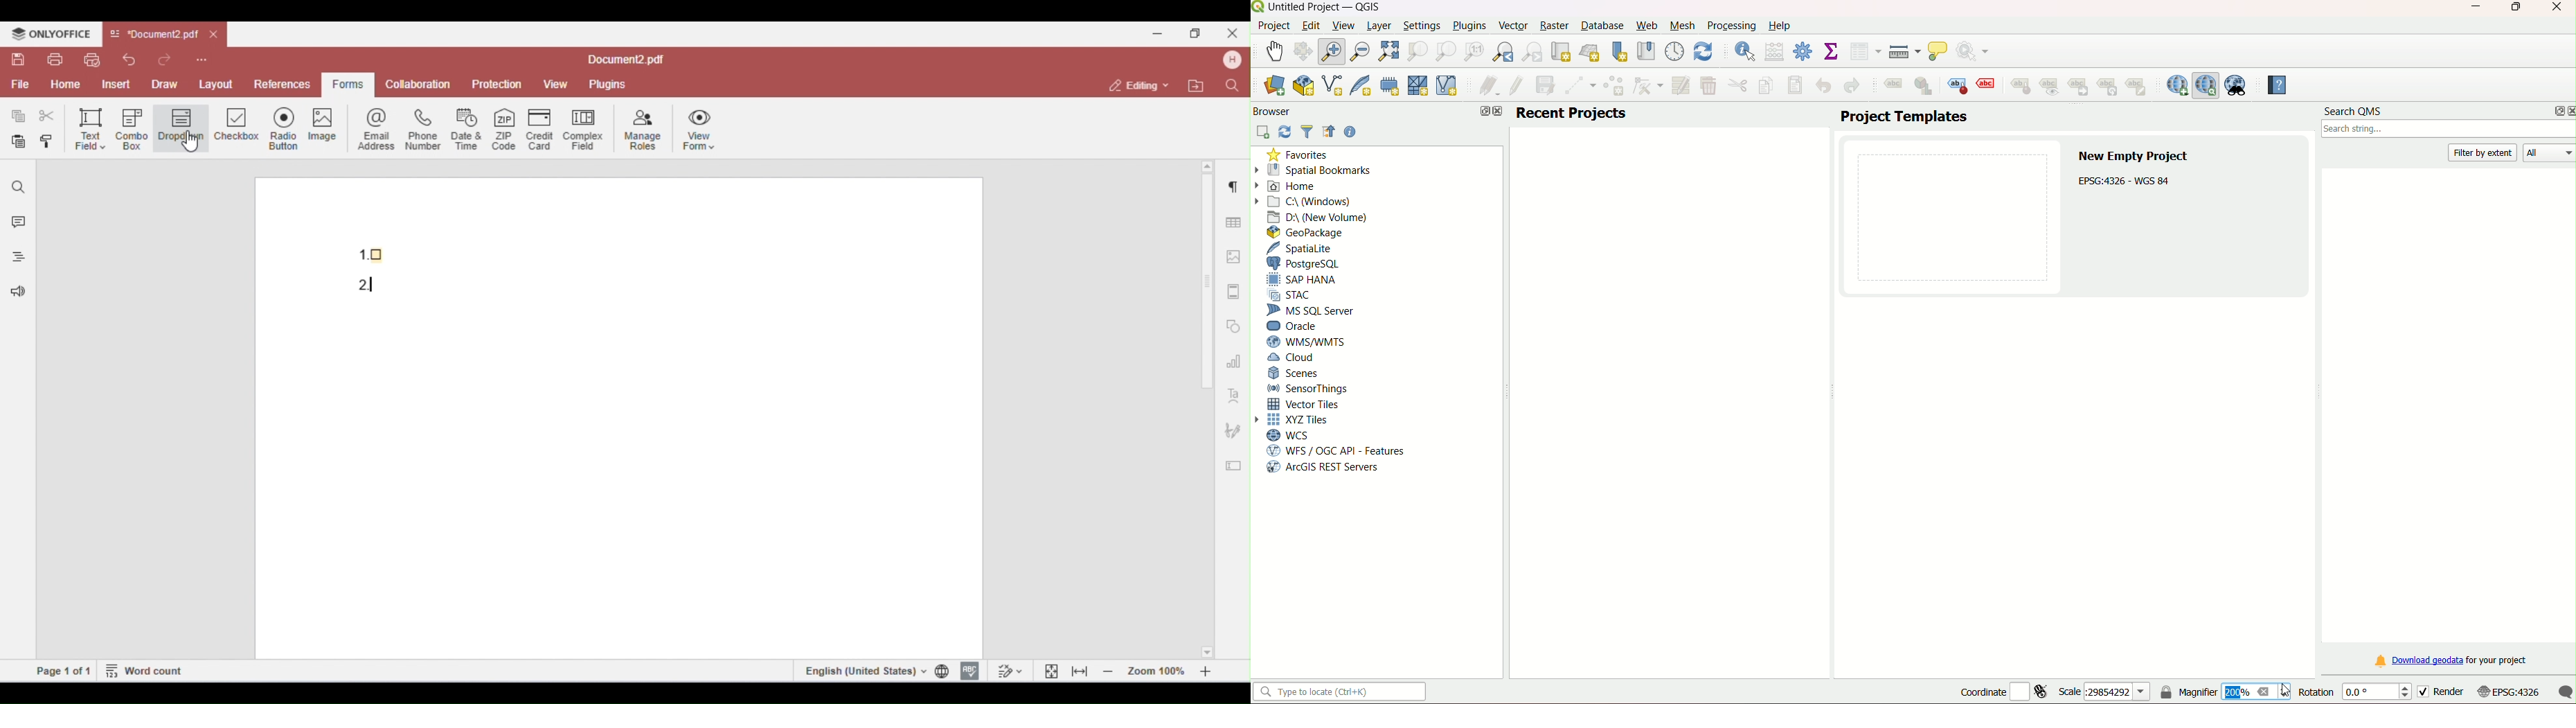 The height and width of the screenshot is (728, 2576). Describe the element at coordinates (1731, 25) in the screenshot. I see `processing` at that location.